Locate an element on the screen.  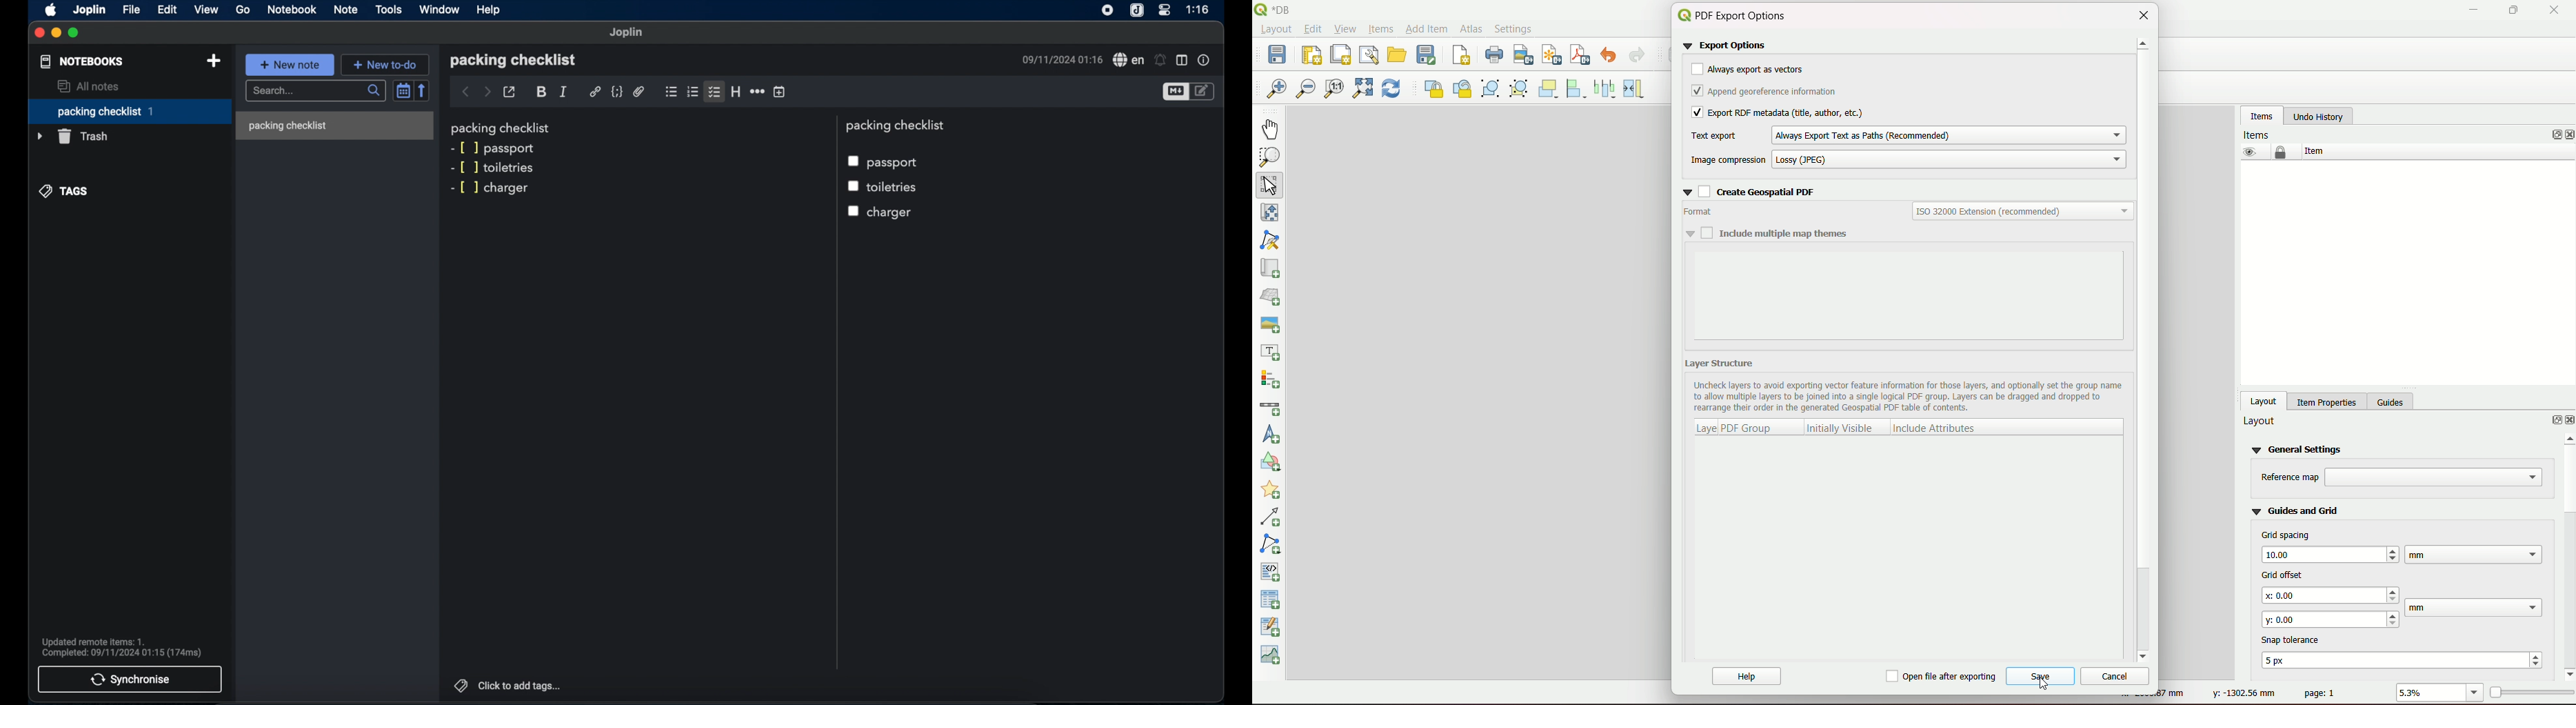
code is located at coordinates (617, 91).